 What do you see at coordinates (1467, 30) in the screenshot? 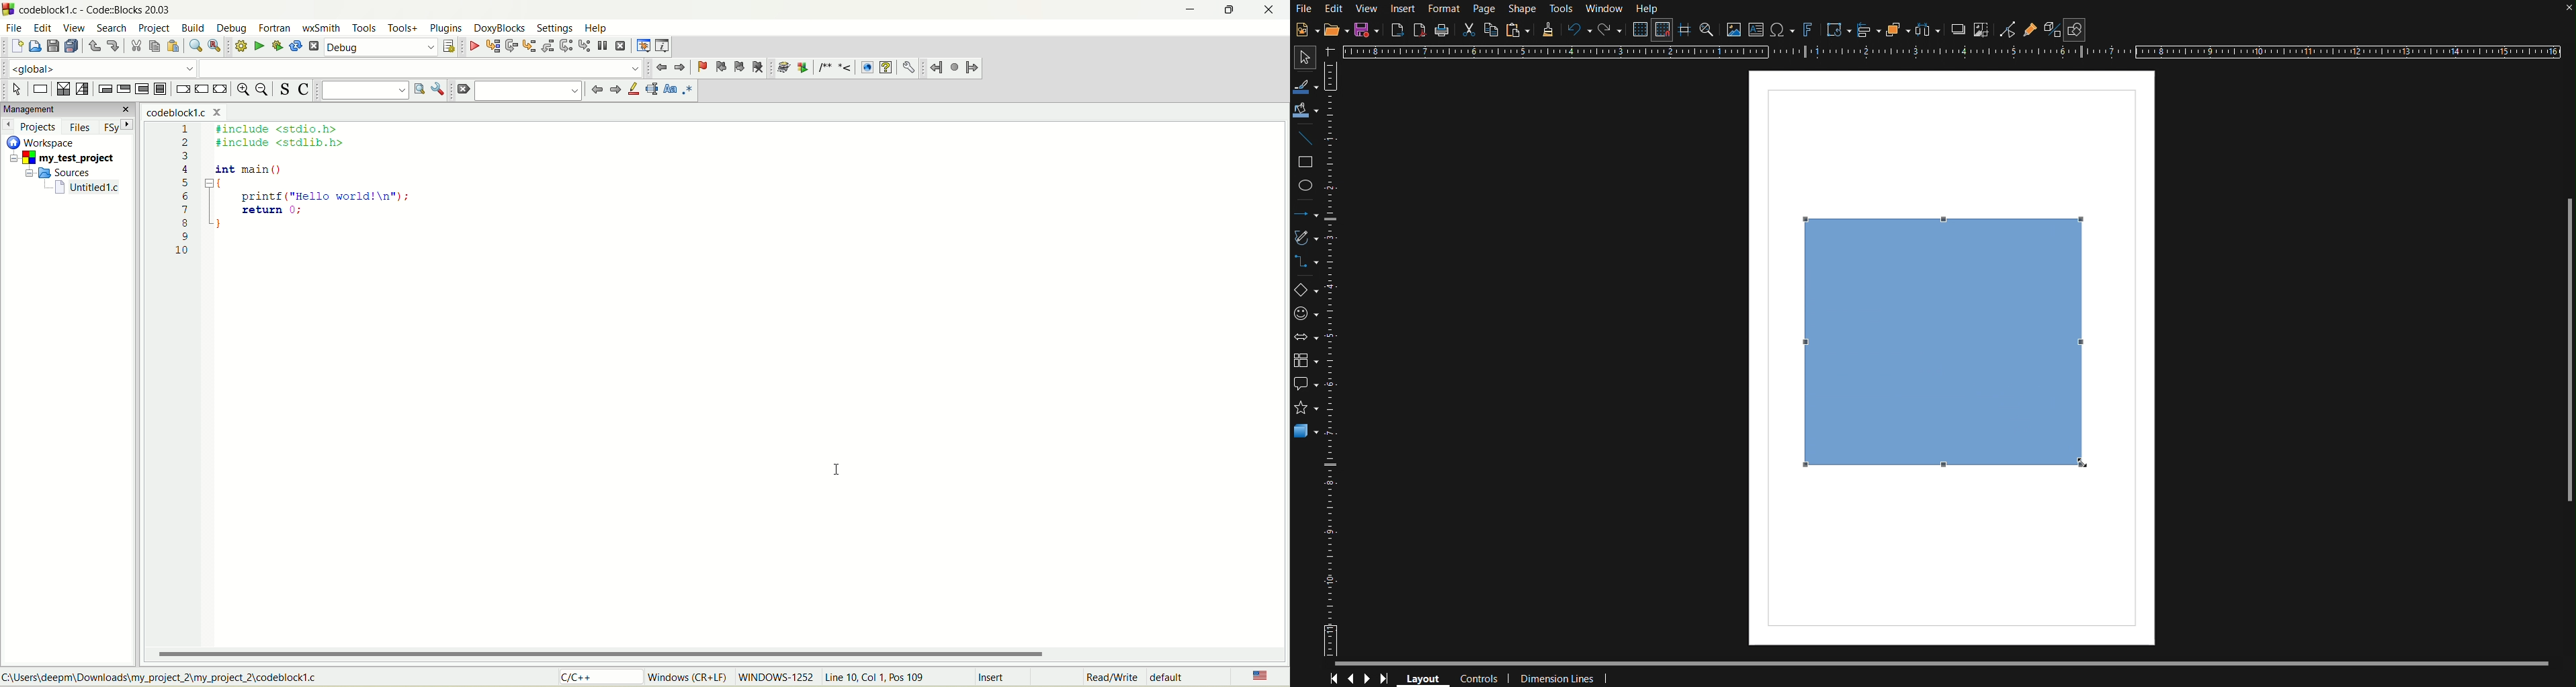
I see `Cut` at bounding box center [1467, 30].